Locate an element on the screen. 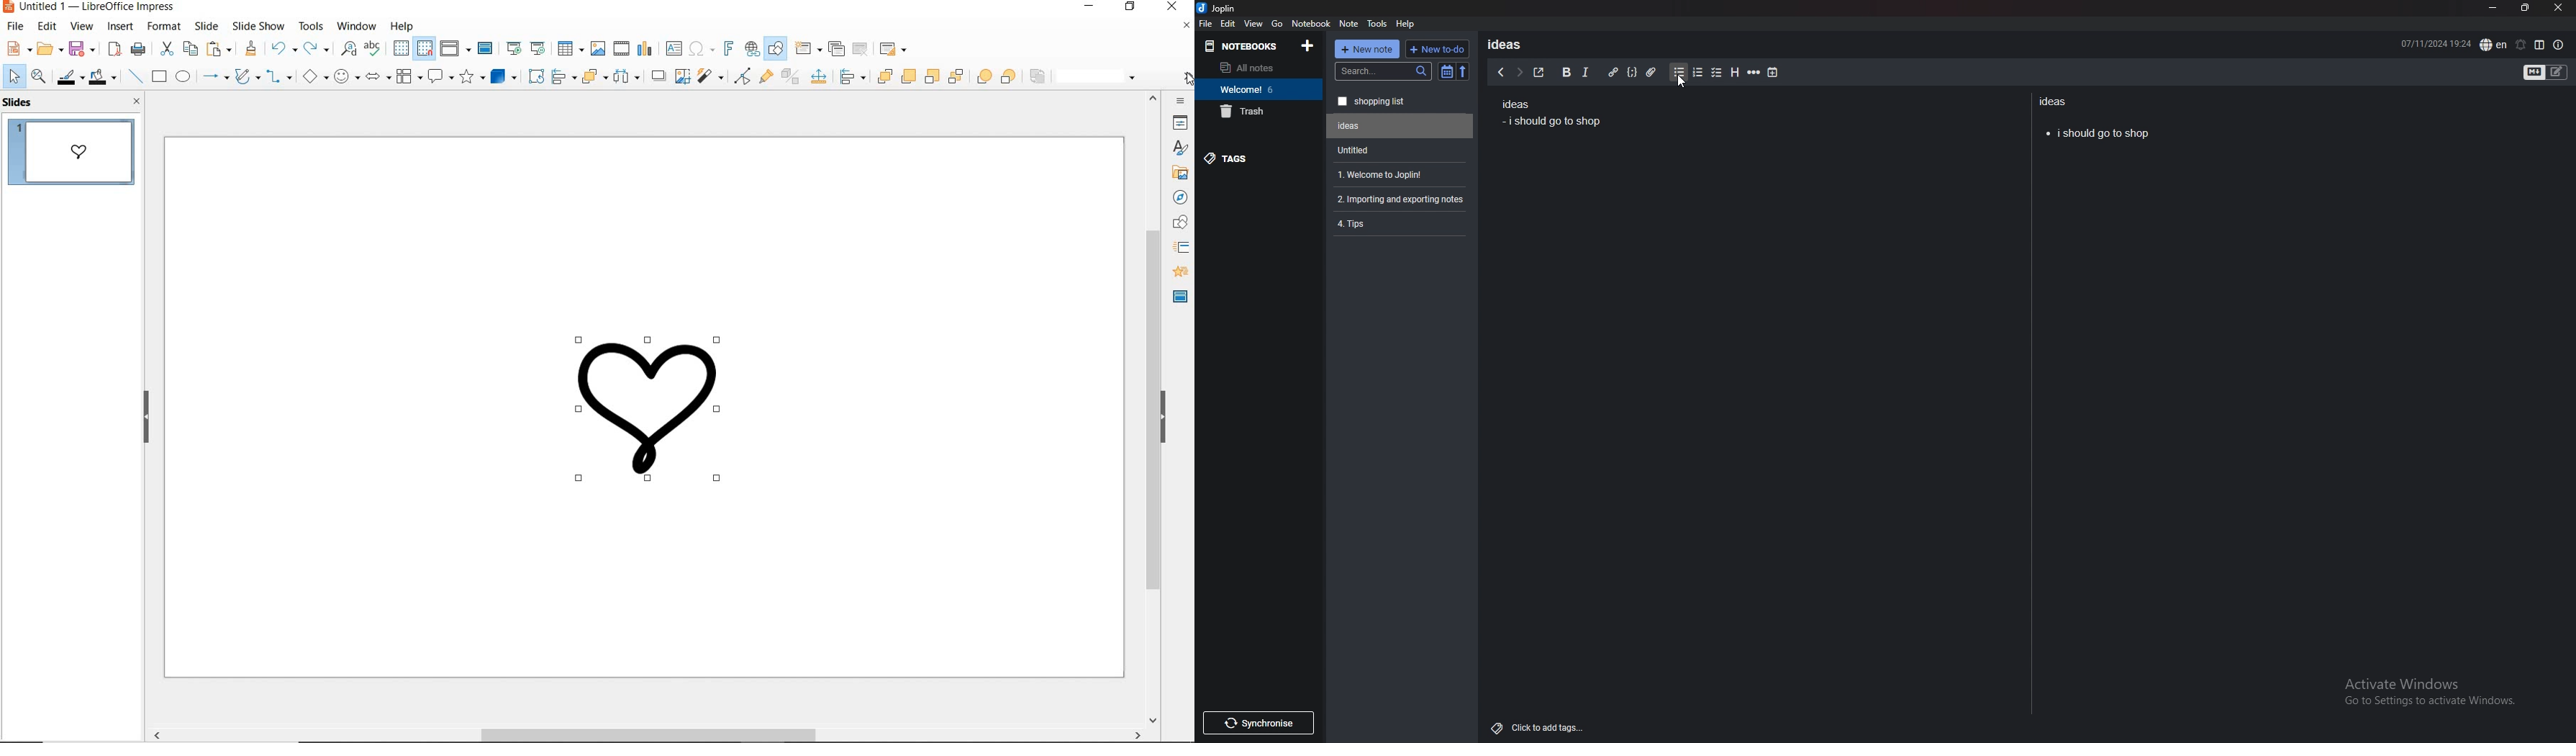 The height and width of the screenshot is (756, 2576). tools is located at coordinates (312, 26).